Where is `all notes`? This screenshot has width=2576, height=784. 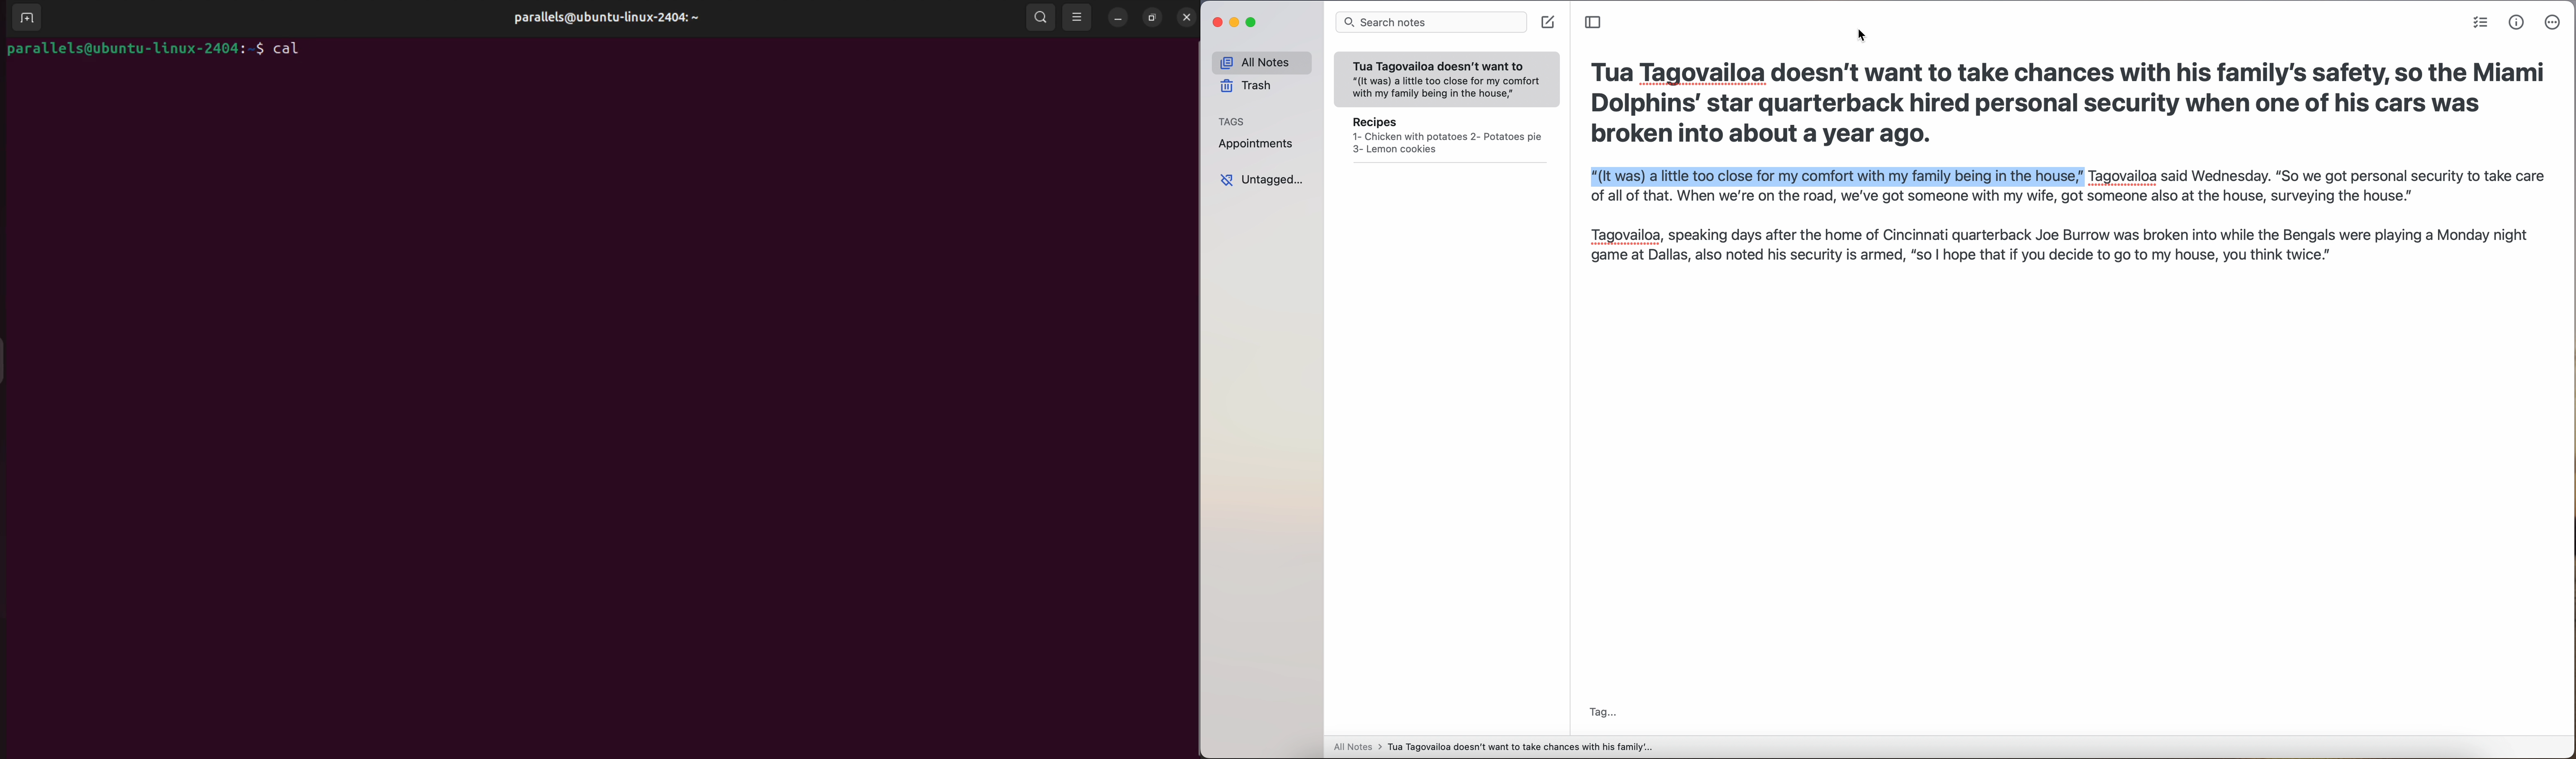 all notes is located at coordinates (1261, 62).